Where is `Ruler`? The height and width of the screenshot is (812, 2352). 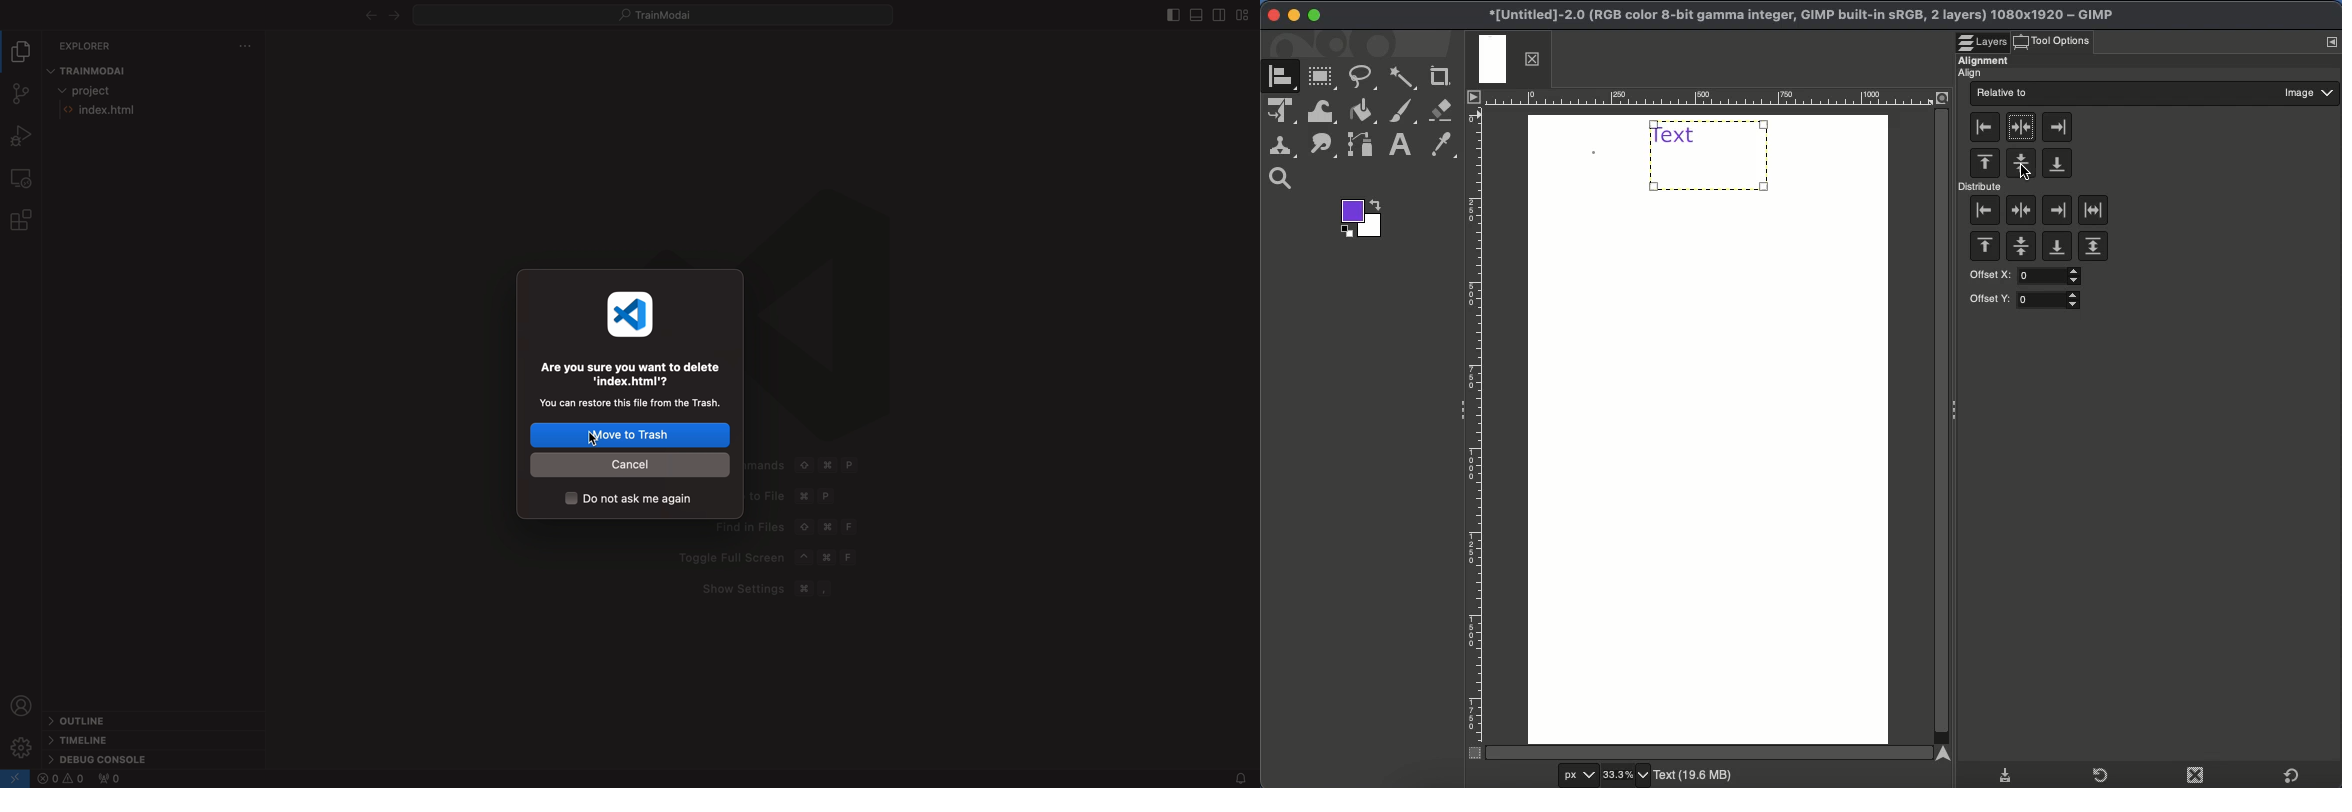
Ruler is located at coordinates (1474, 423).